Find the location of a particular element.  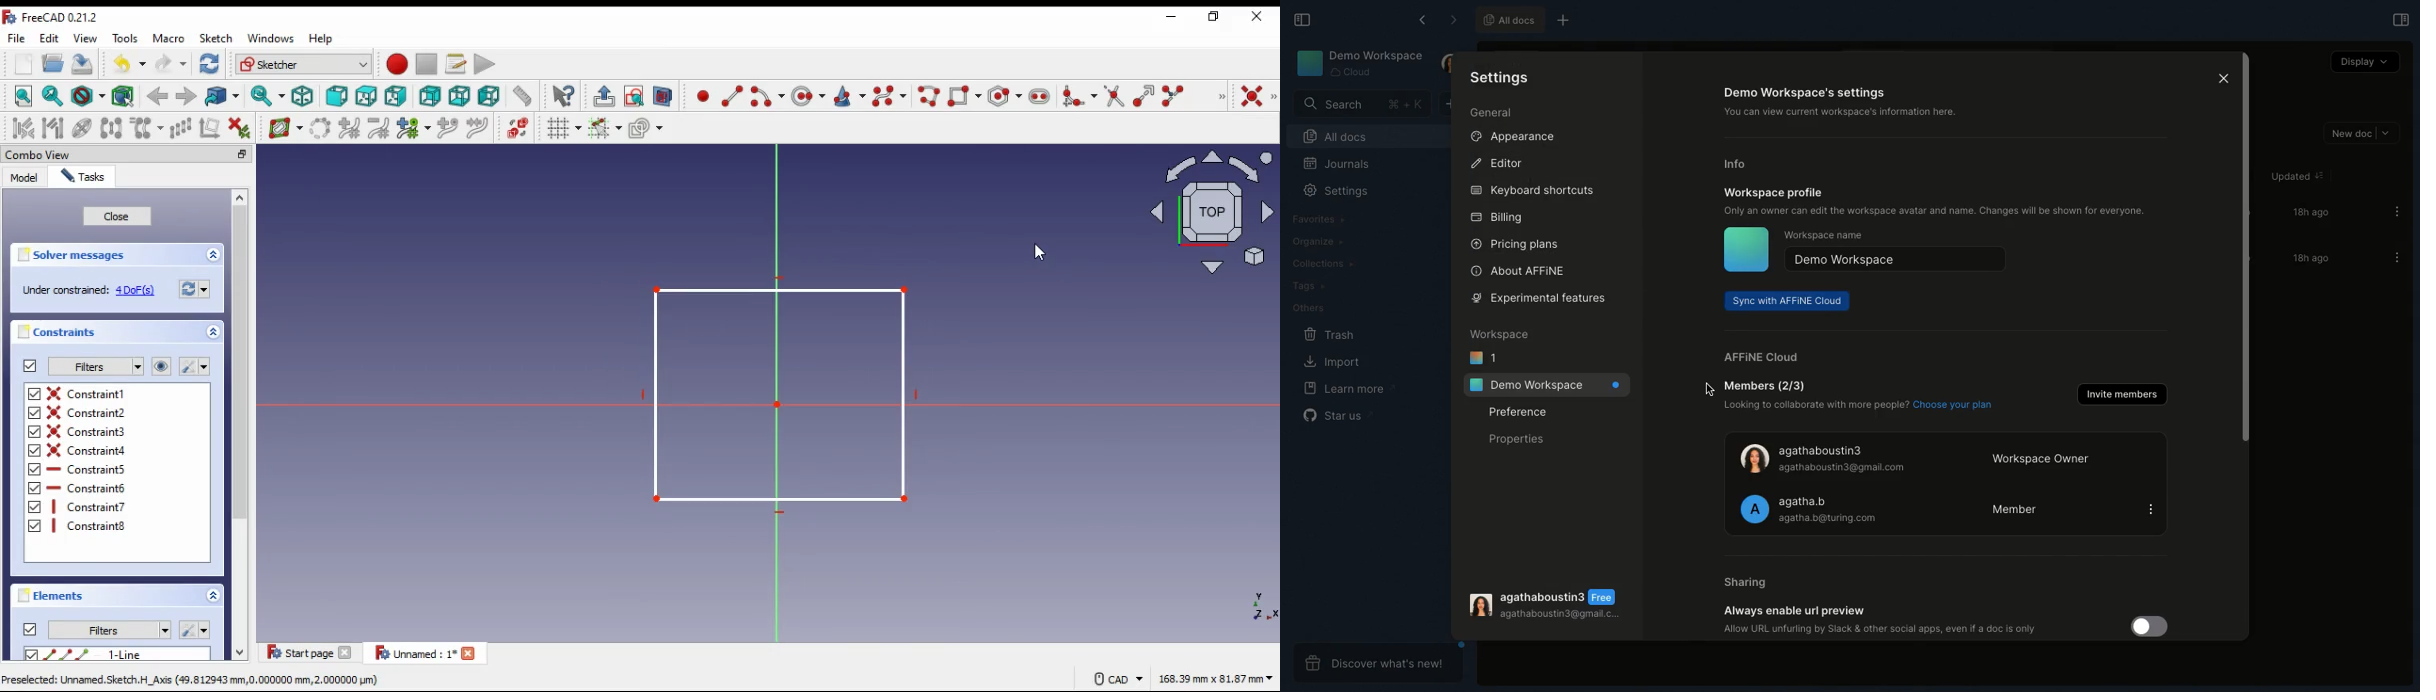

decrease bspline degree is located at coordinates (379, 128).